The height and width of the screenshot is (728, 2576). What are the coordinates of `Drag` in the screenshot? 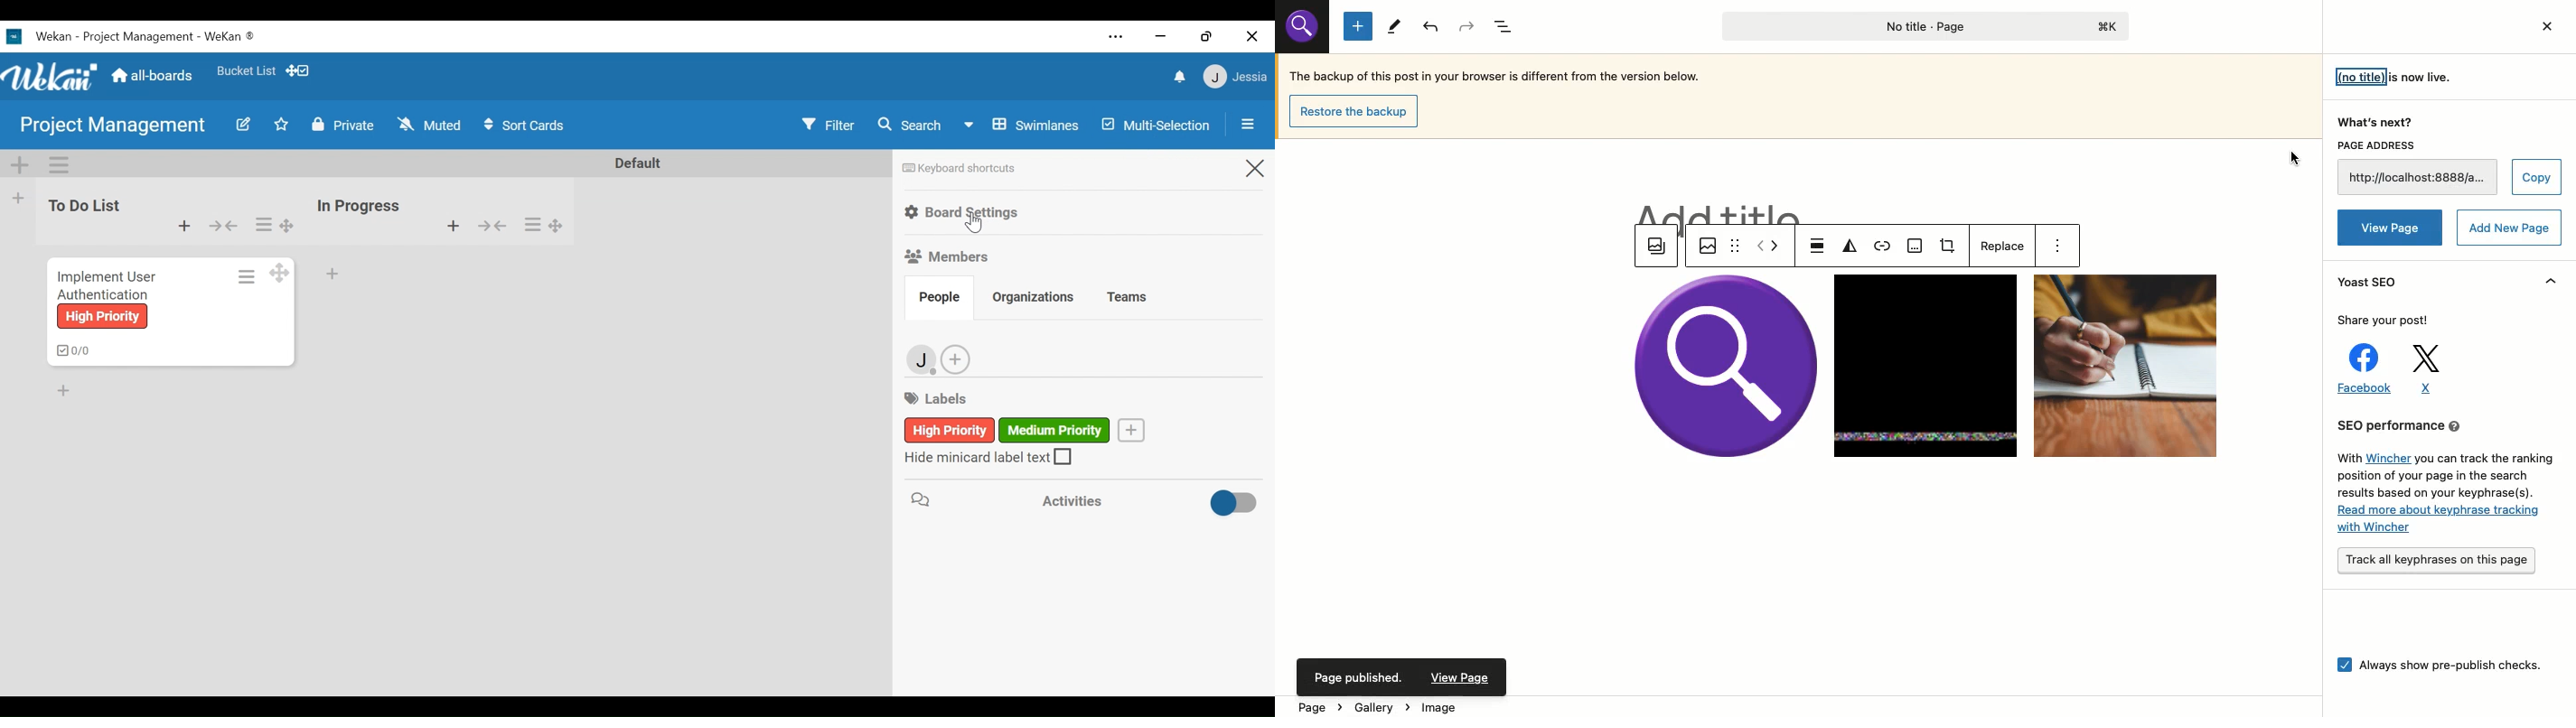 It's located at (1734, 245).